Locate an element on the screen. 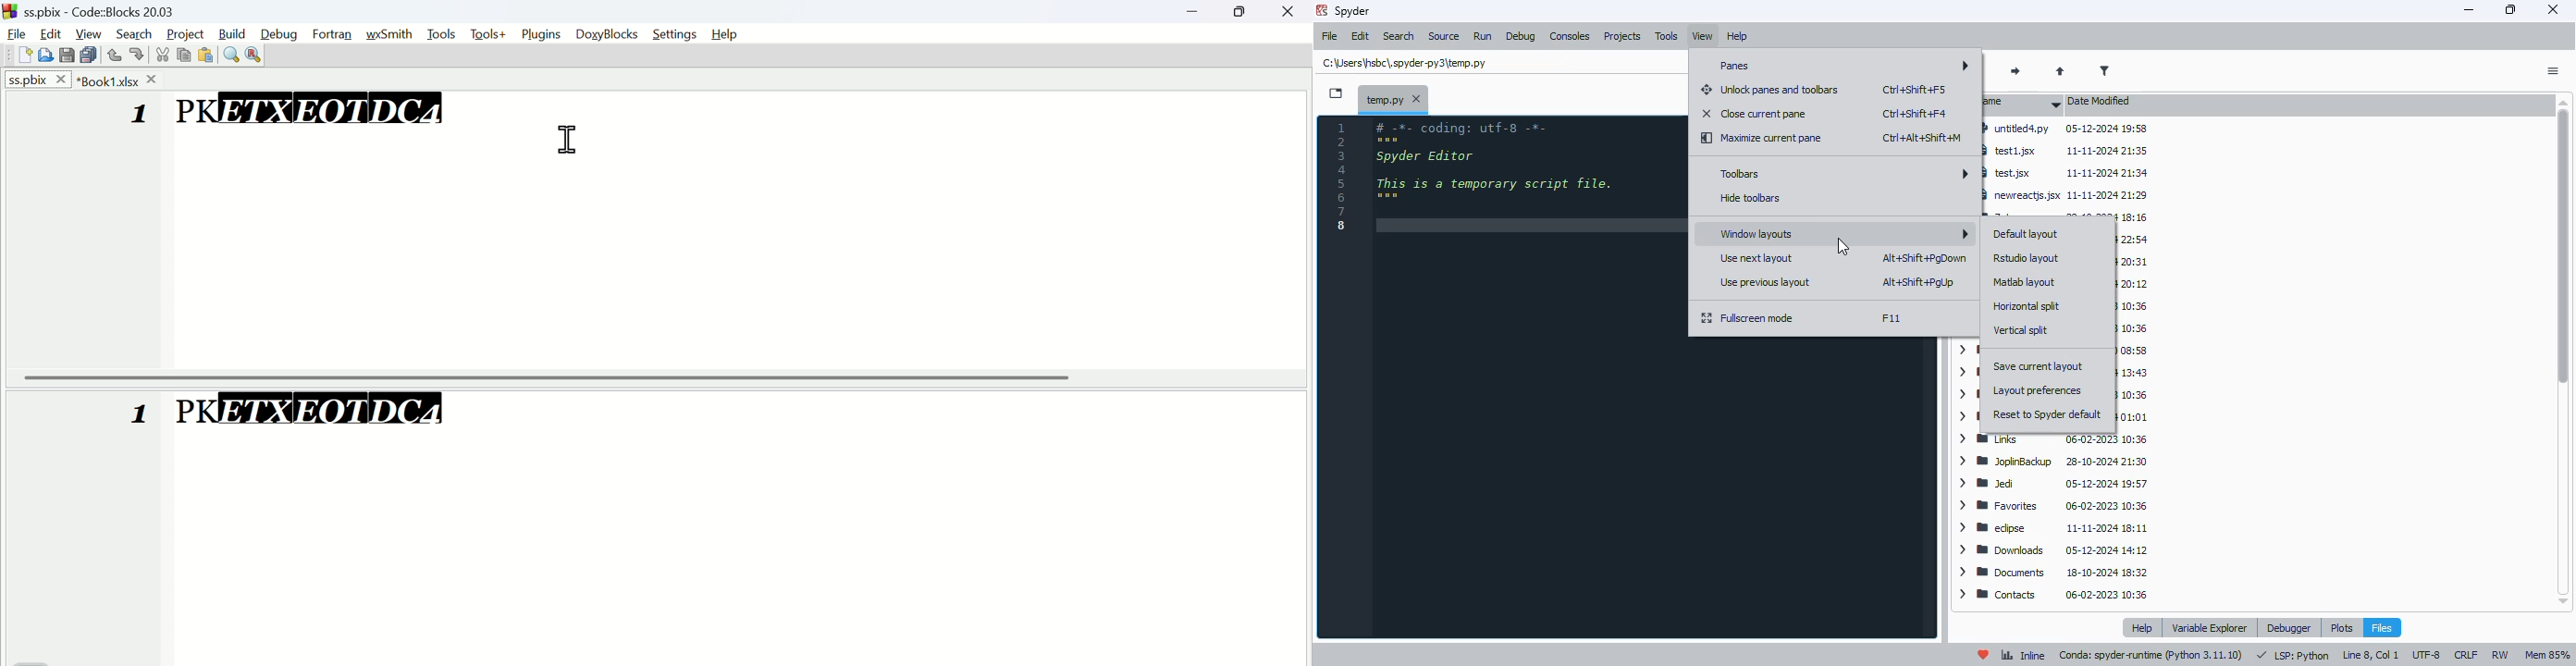  Edit is located at coordinates (53, 31).